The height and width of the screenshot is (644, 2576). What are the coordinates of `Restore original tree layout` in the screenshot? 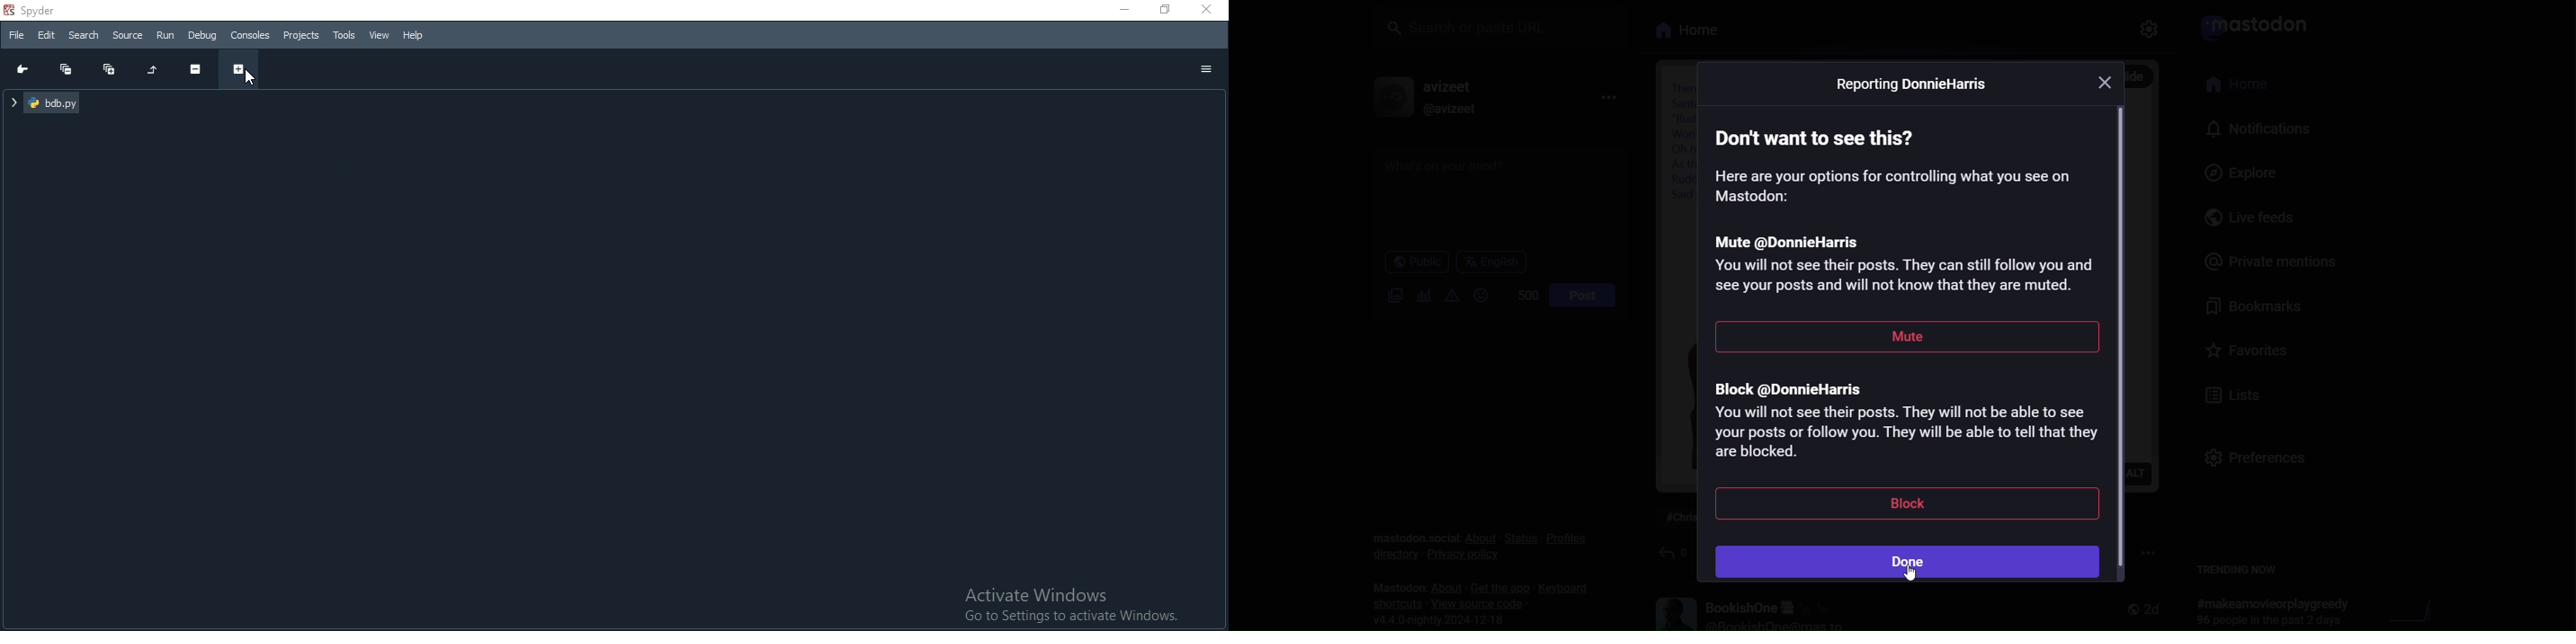 It's located at (152, 69).